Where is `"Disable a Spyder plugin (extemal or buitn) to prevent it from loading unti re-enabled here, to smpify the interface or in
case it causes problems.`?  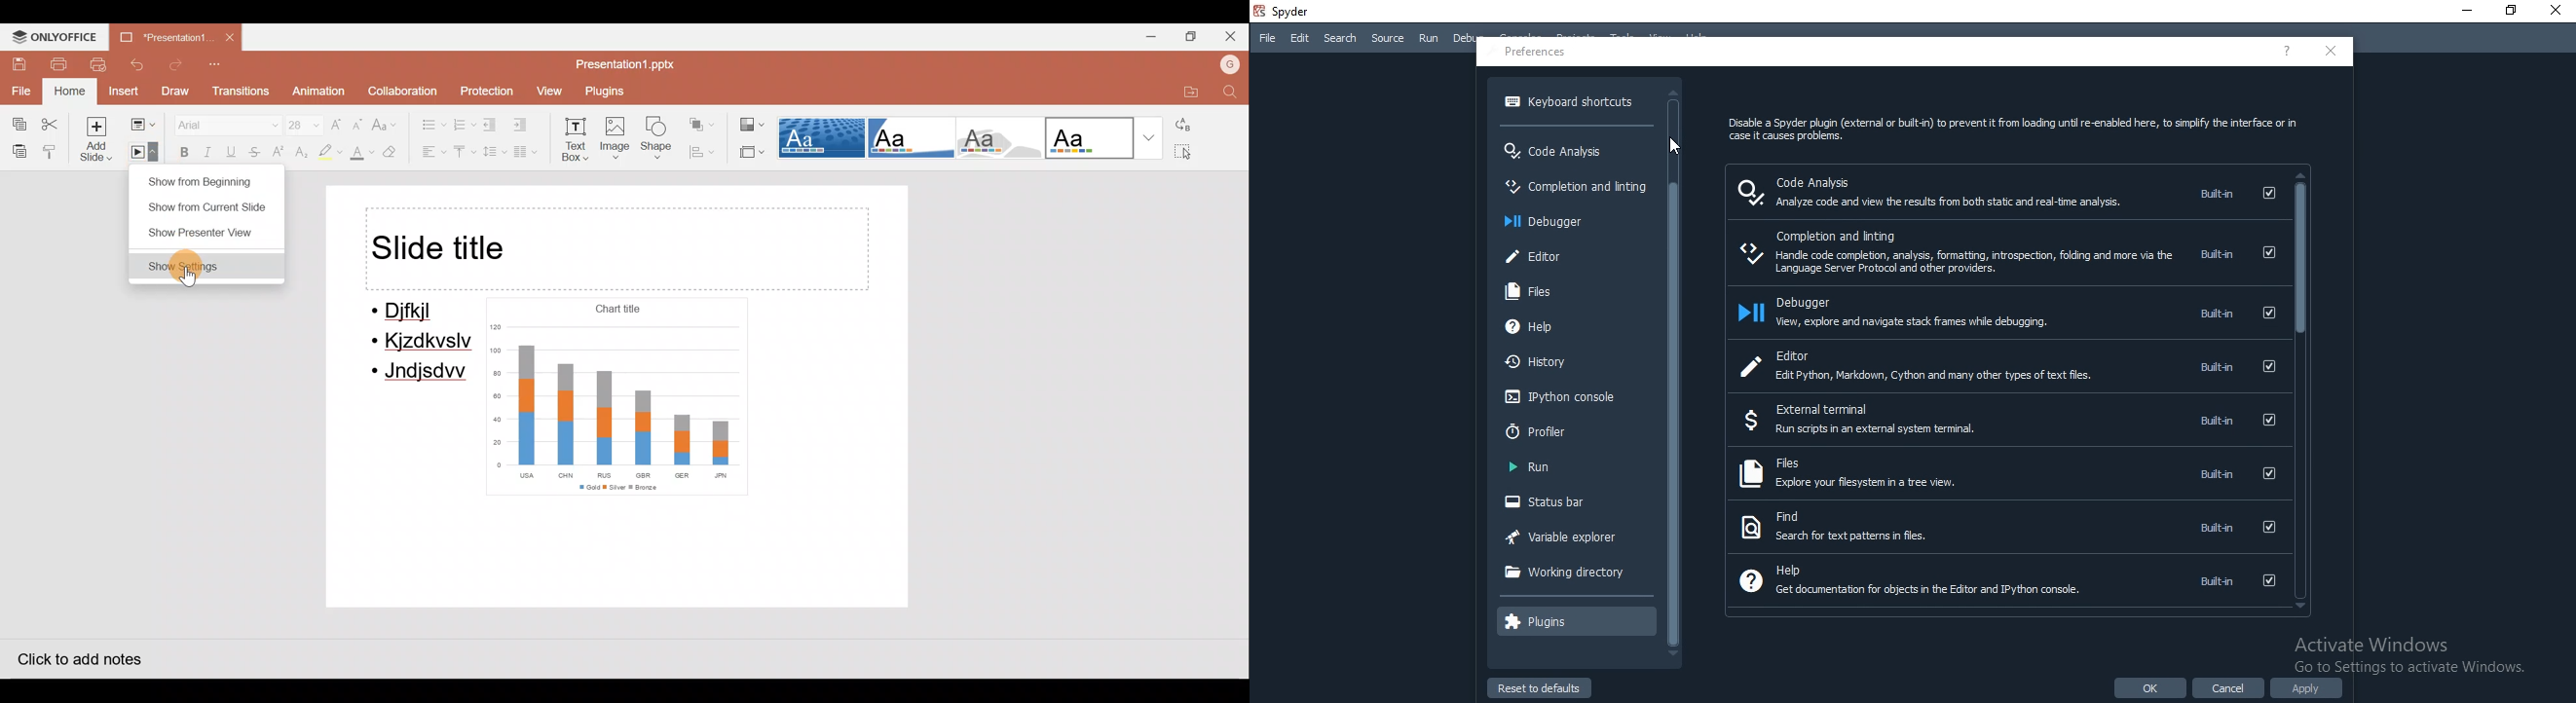
"Disable a Spyder plugin (extemal or buitn) to prevent it from loading unti re-enabled here, to smpify the interface or in
case it causes problems. is located at coordinates (2016, 130).